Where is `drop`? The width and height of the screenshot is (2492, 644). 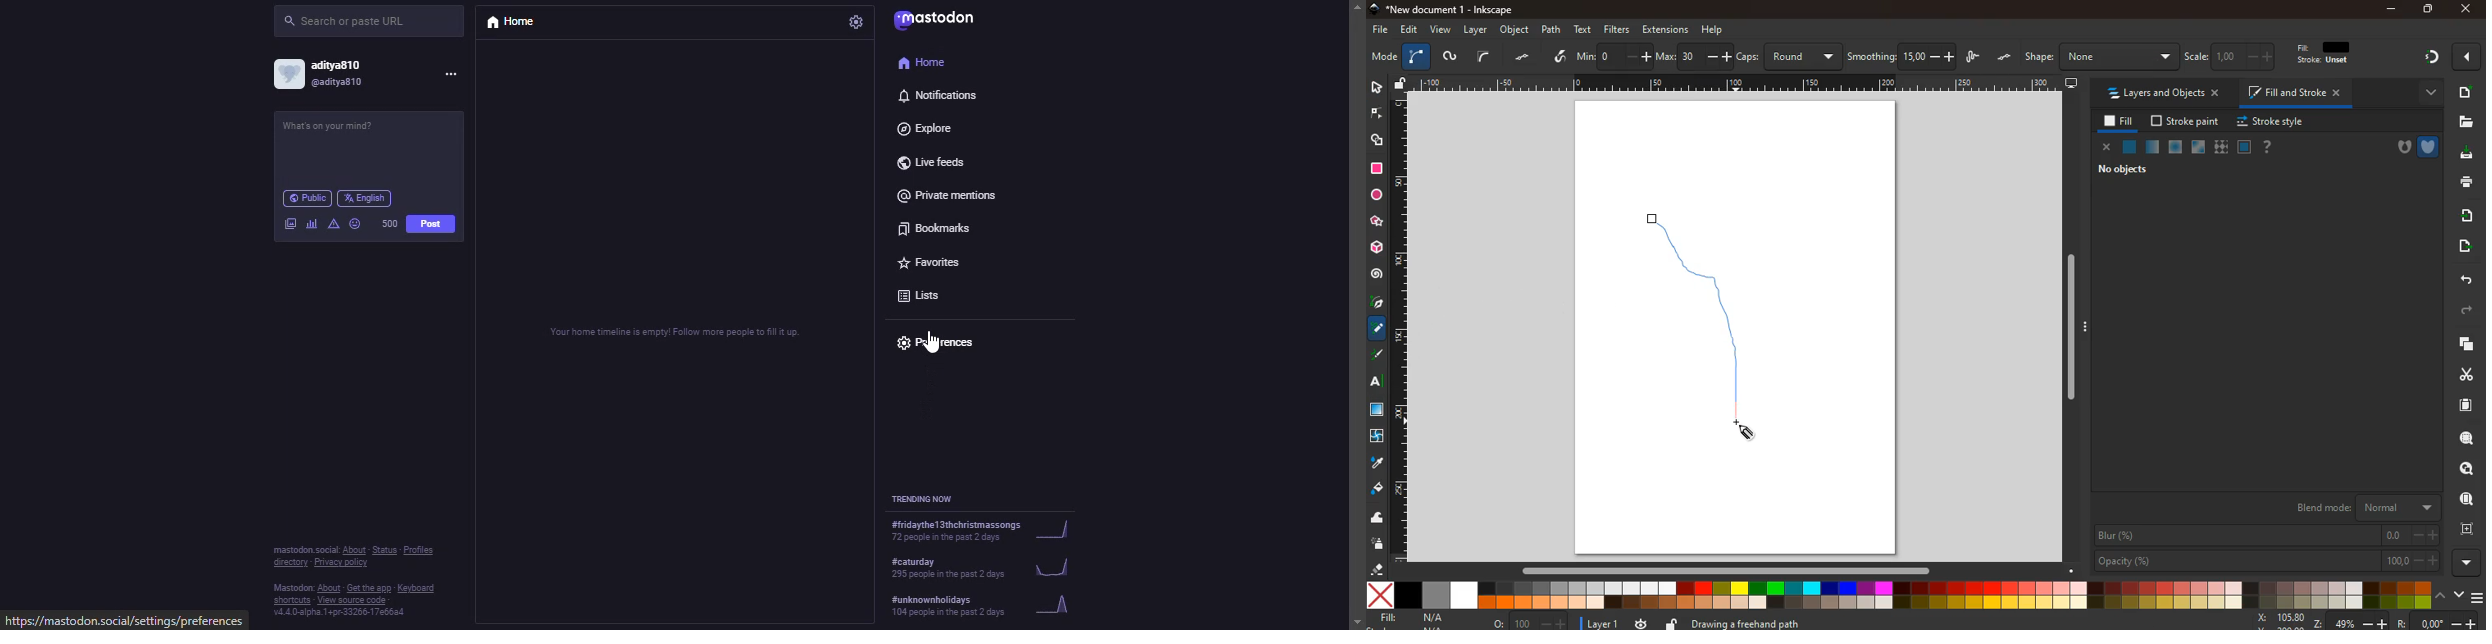 drop is located at coordinates (1376, 463).